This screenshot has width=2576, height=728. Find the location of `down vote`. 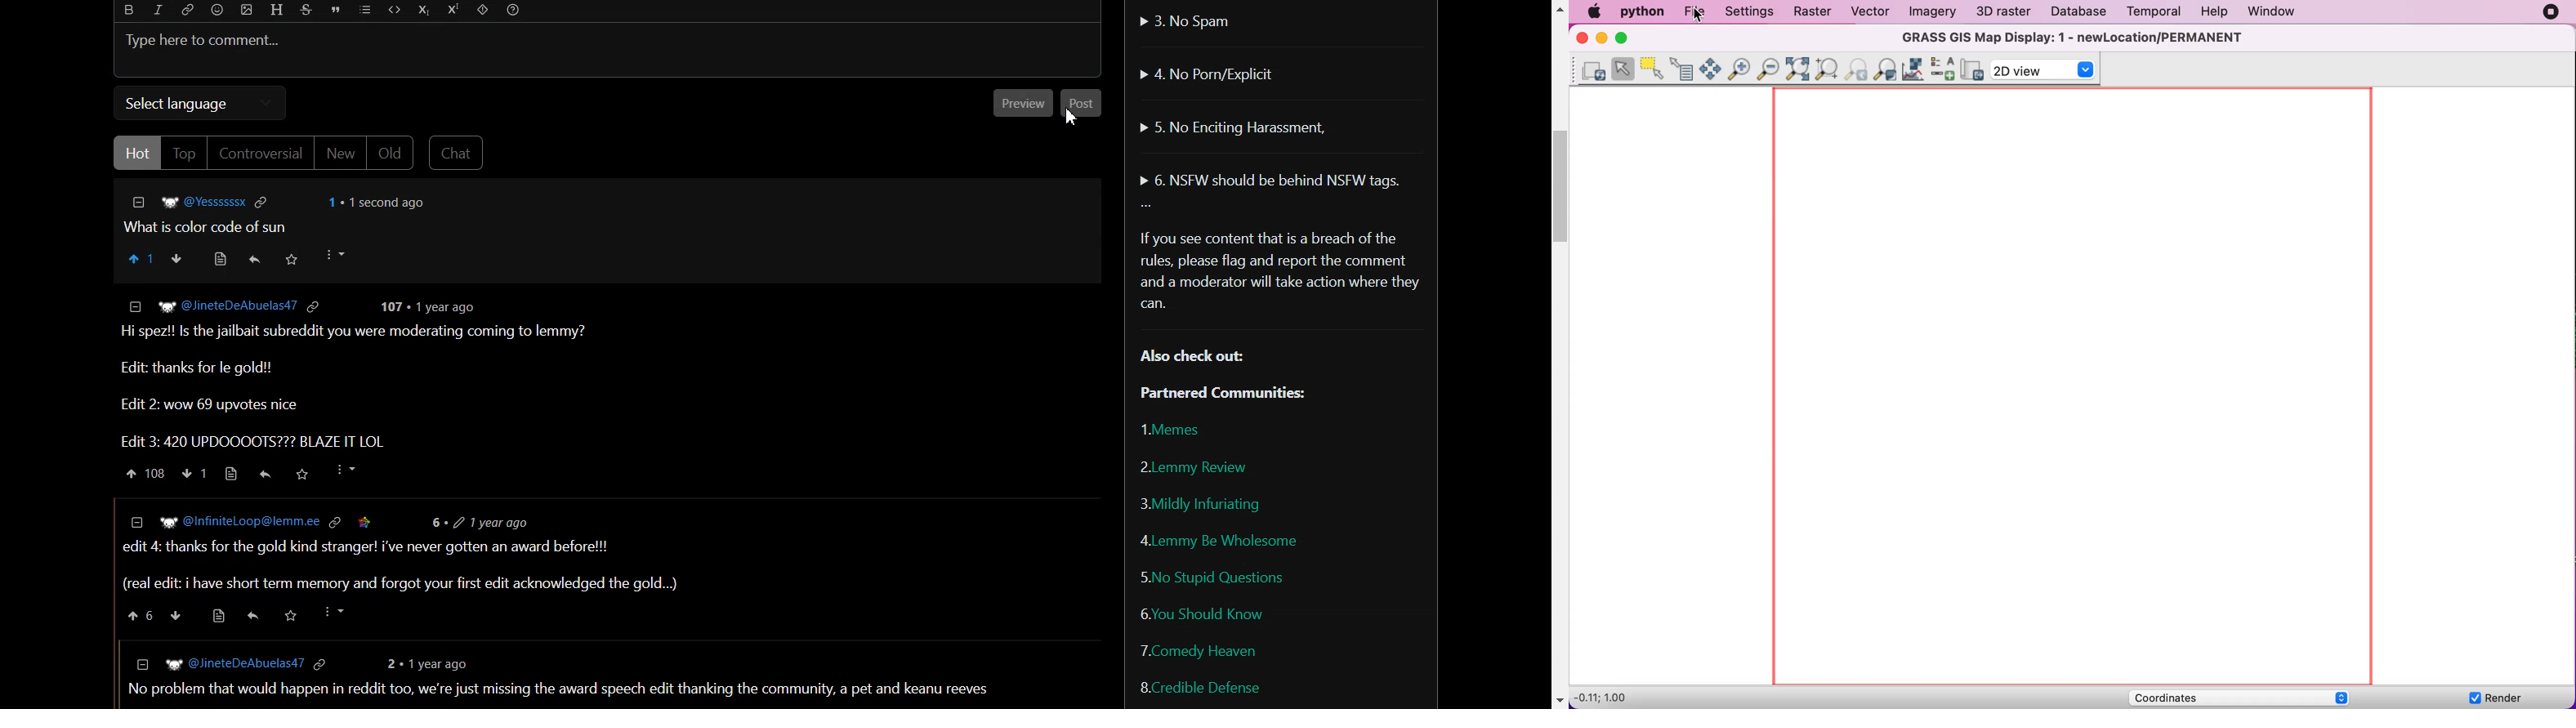

down vote is located at coordinates (194, 472).